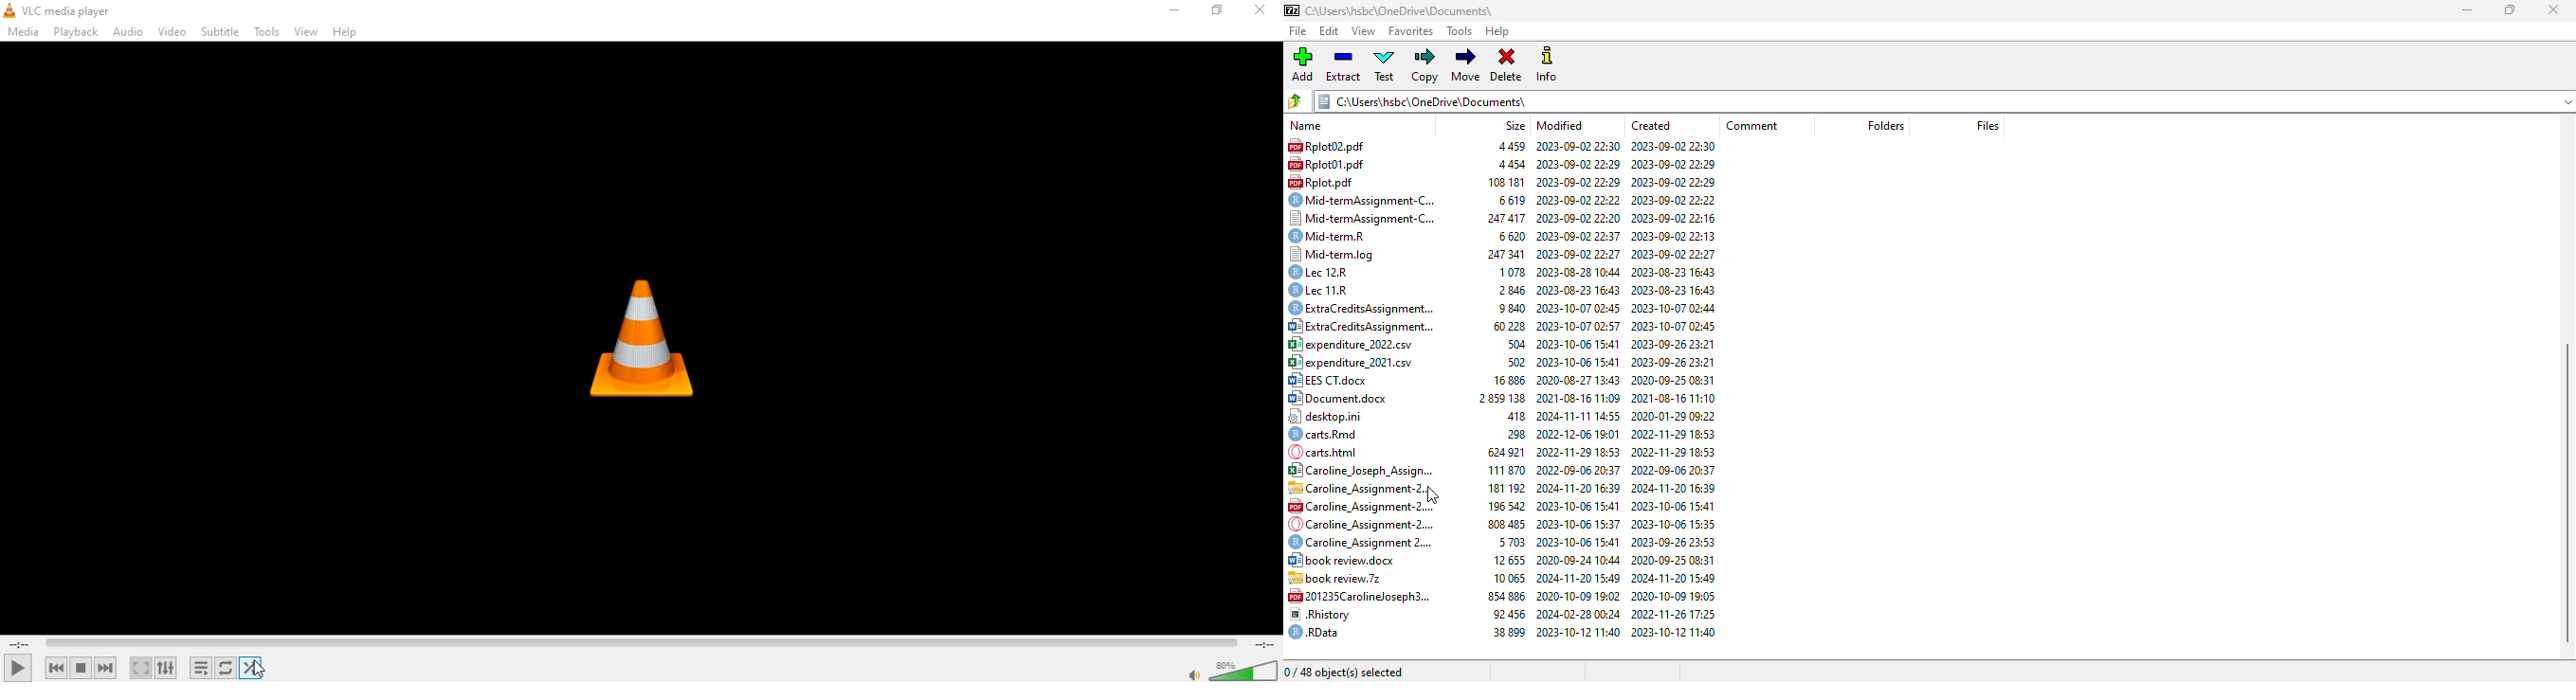 This screenshot has height=700, width=2576. I want to click on stop playback, so click(80, 667).